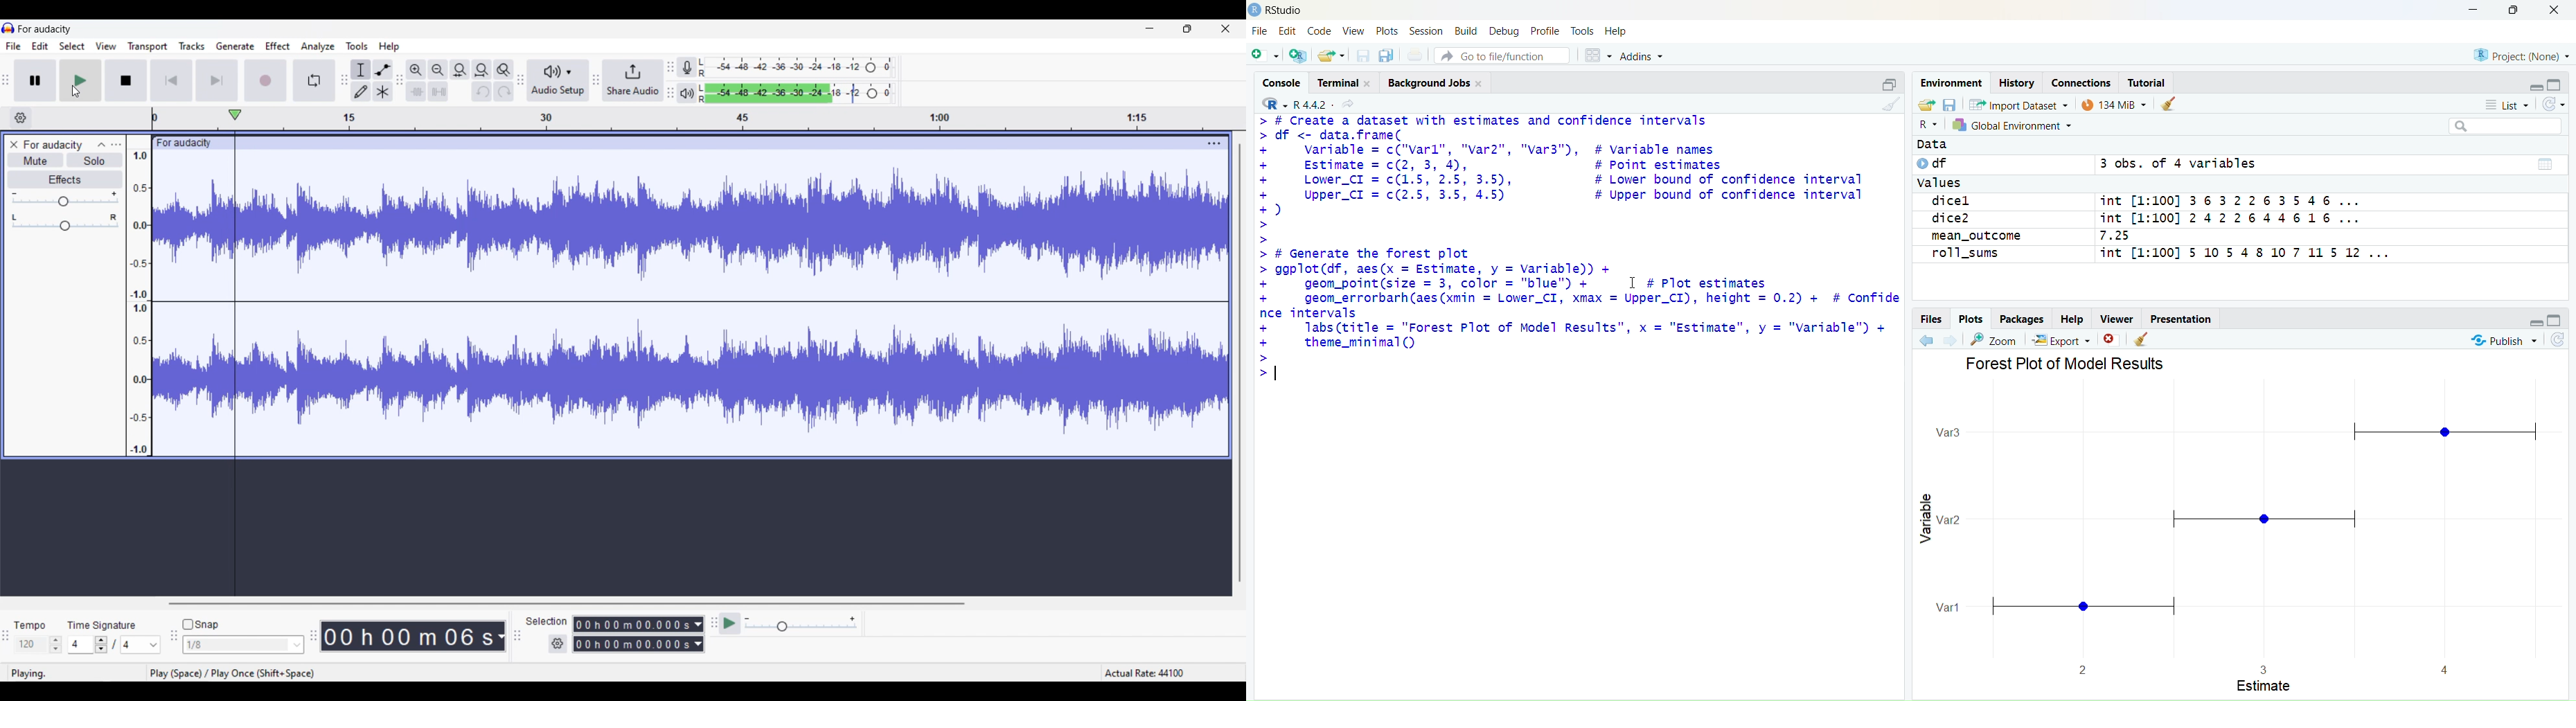 The width and height of the screenshot is (2576, 728). What do you see at coordinates (1932, 320) in the screenshot?
I see `Files` at bounding box center [1932, 320].